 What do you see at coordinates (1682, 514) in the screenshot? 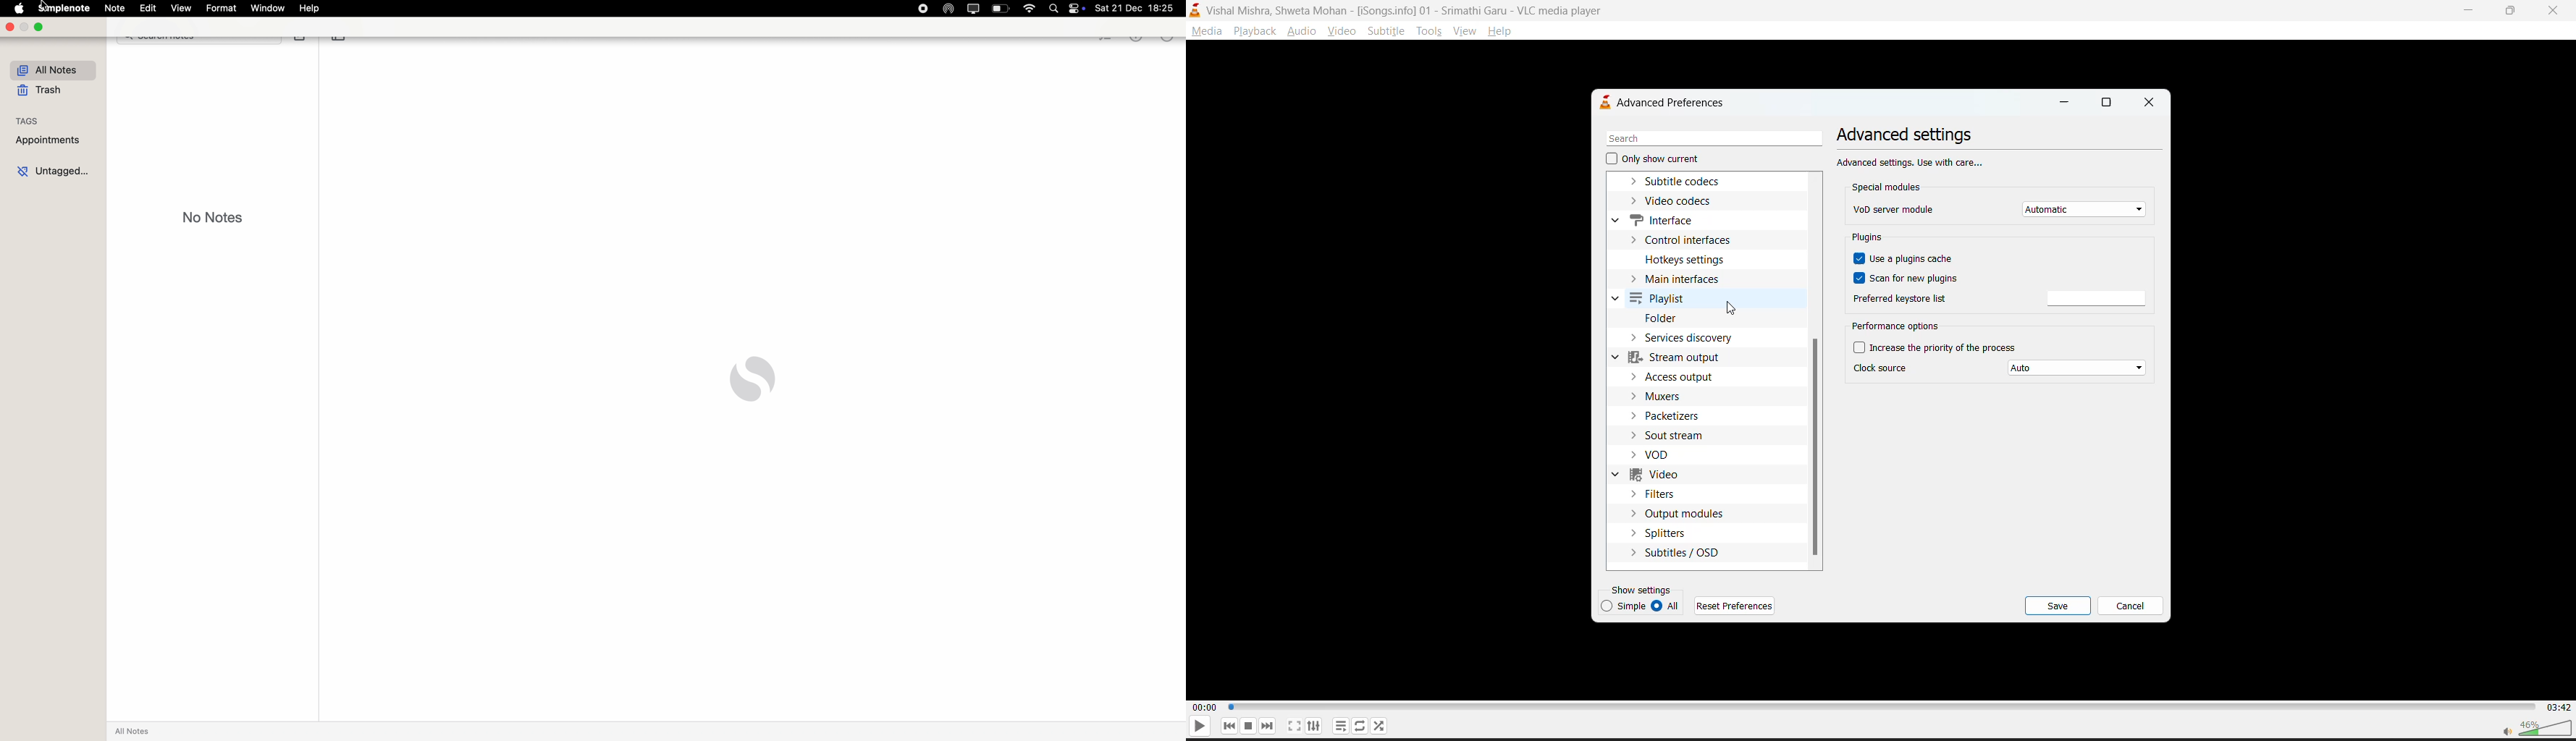
I see `output modules` at bounding box center [1682, 514].